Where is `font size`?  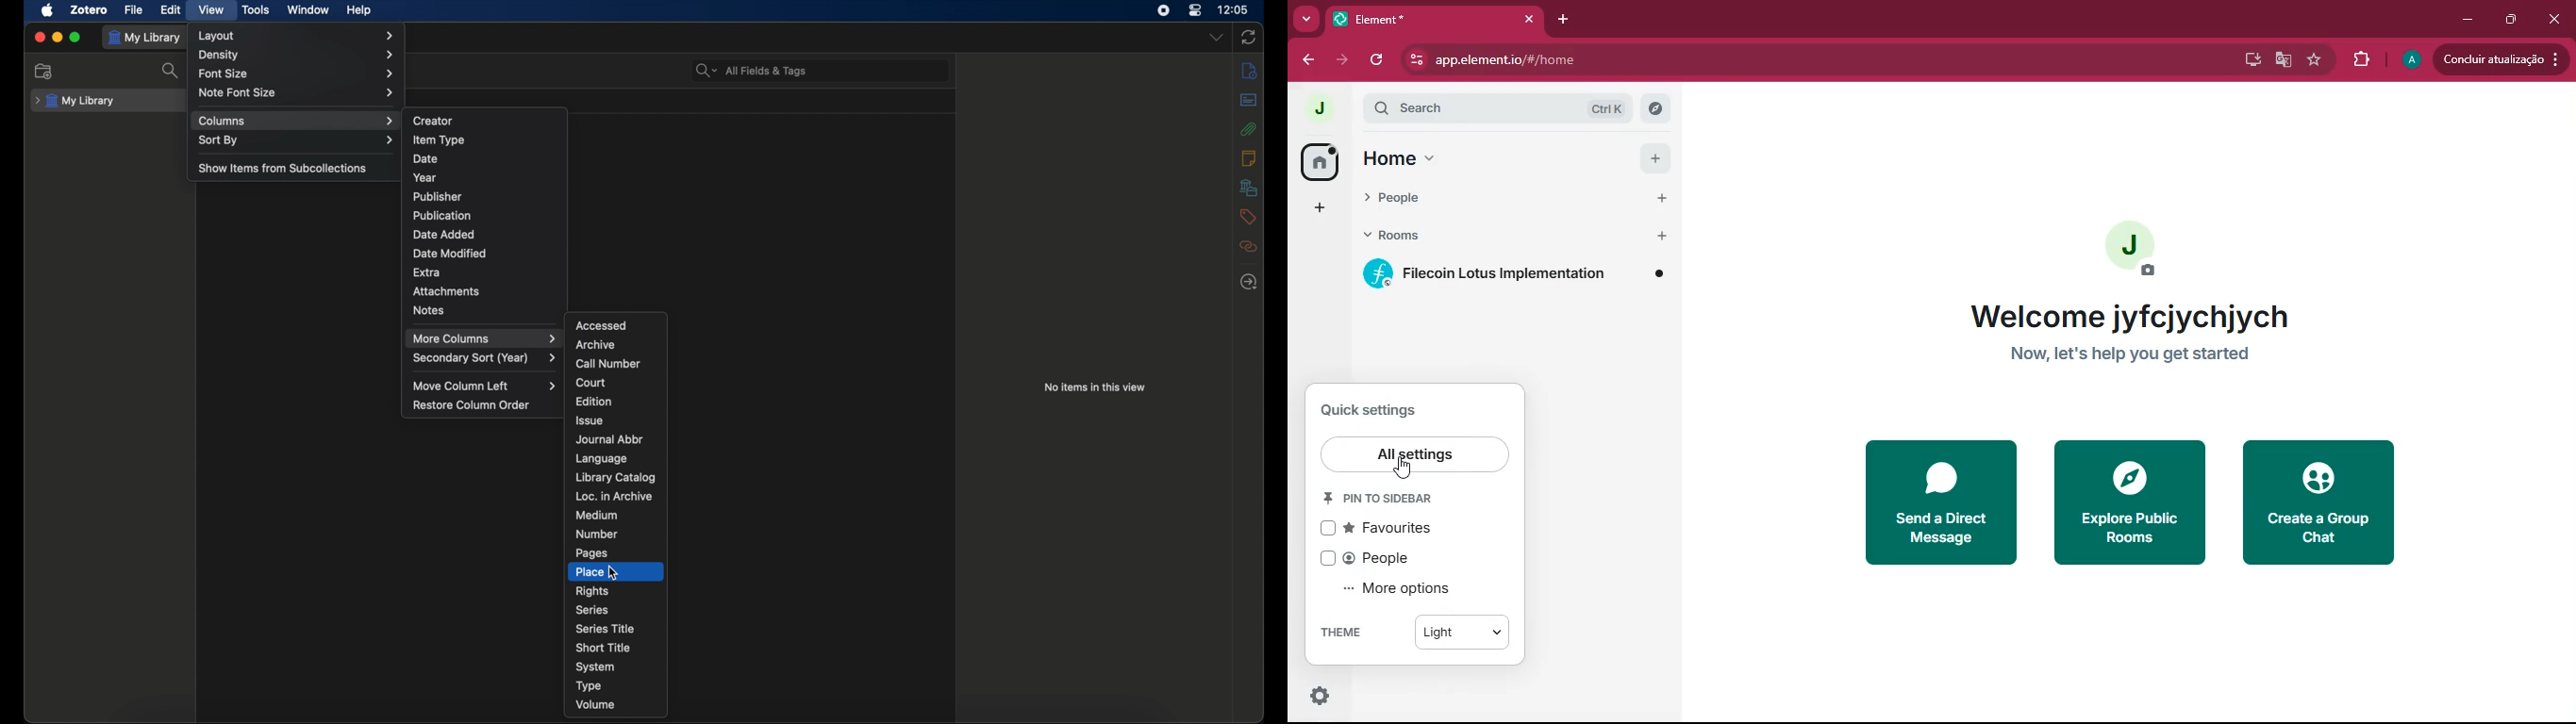
font size is located at coordinates (296, 72).